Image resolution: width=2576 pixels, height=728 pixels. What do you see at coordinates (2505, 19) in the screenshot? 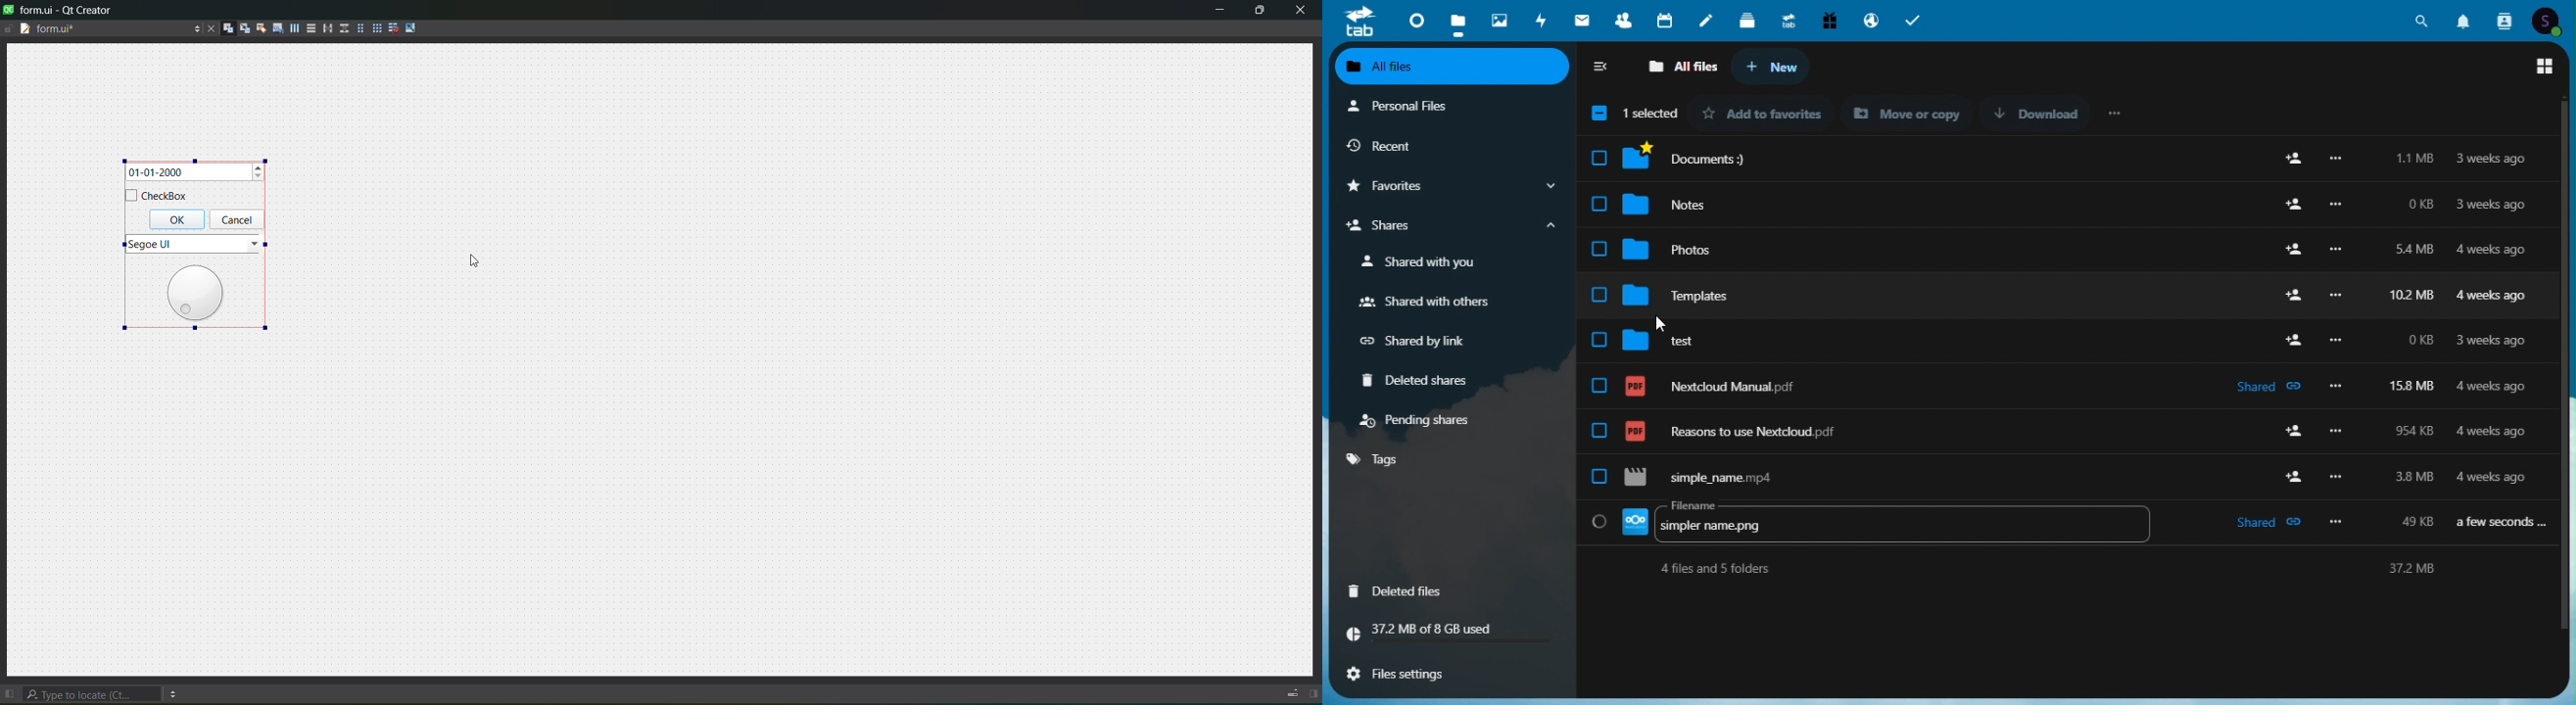
I see `Contacts` at bounding box center [2505, 19].